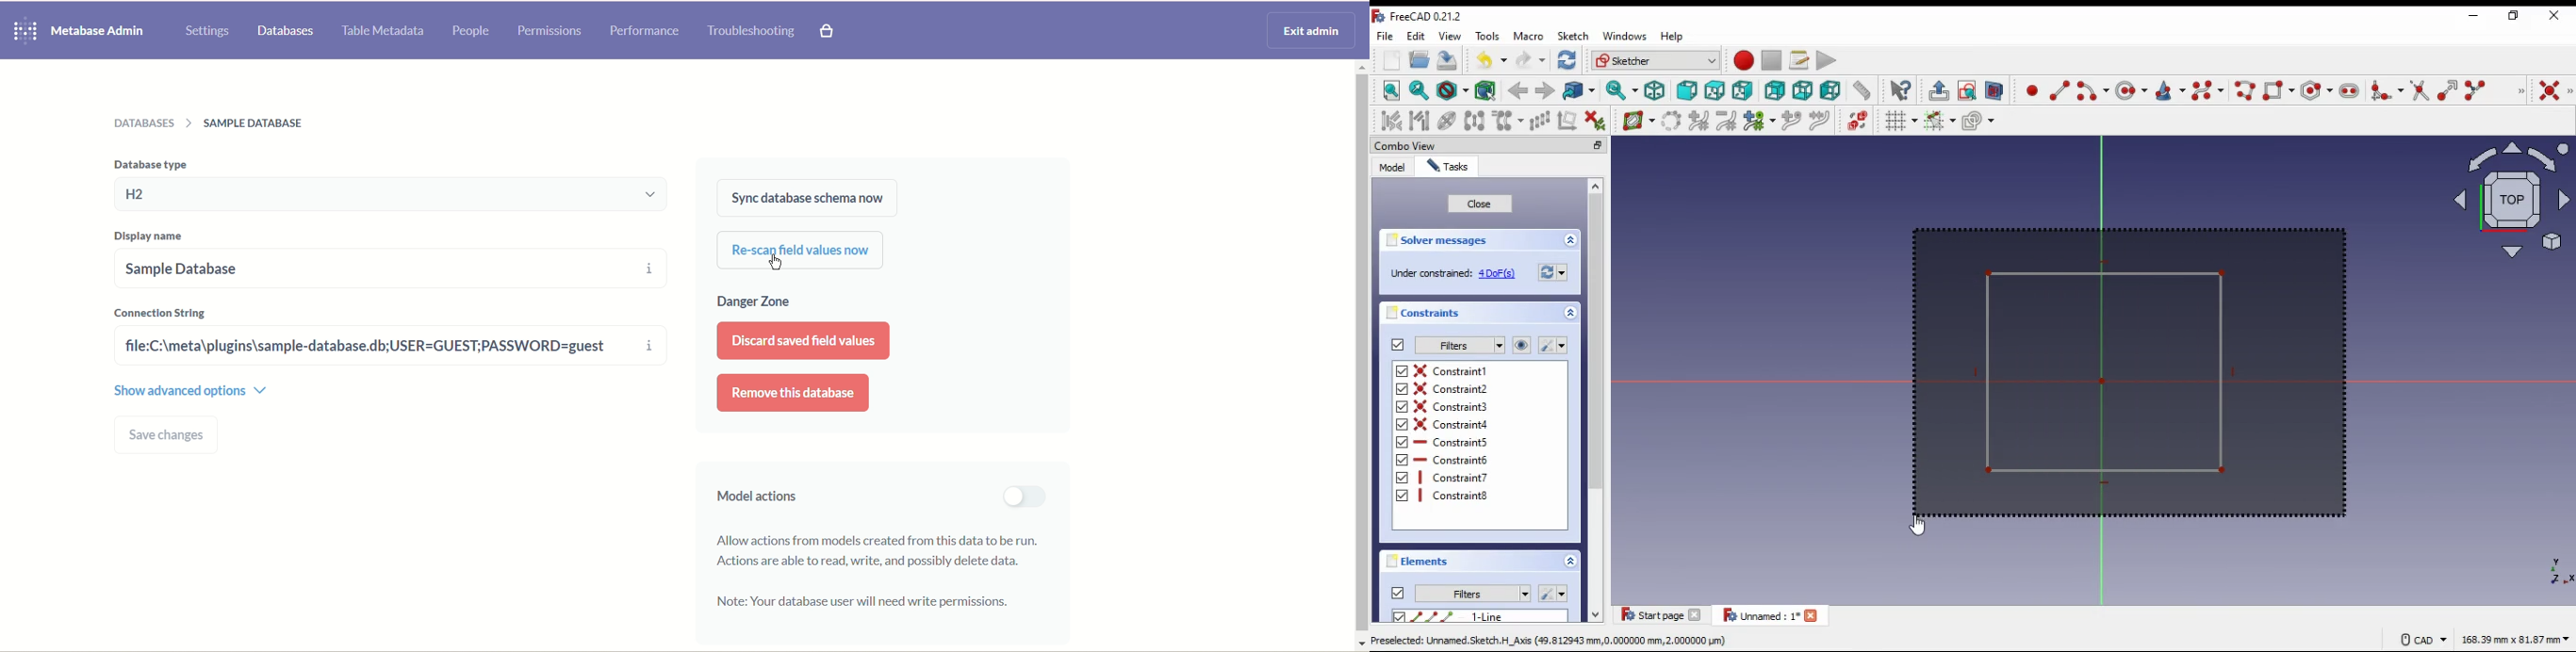 The height and width of the screenshot is (672, 2576). What do you see at coordinates (1392, 121) in the screenshot?
I see `select associated constraints` at bounding box center [1392, 121].